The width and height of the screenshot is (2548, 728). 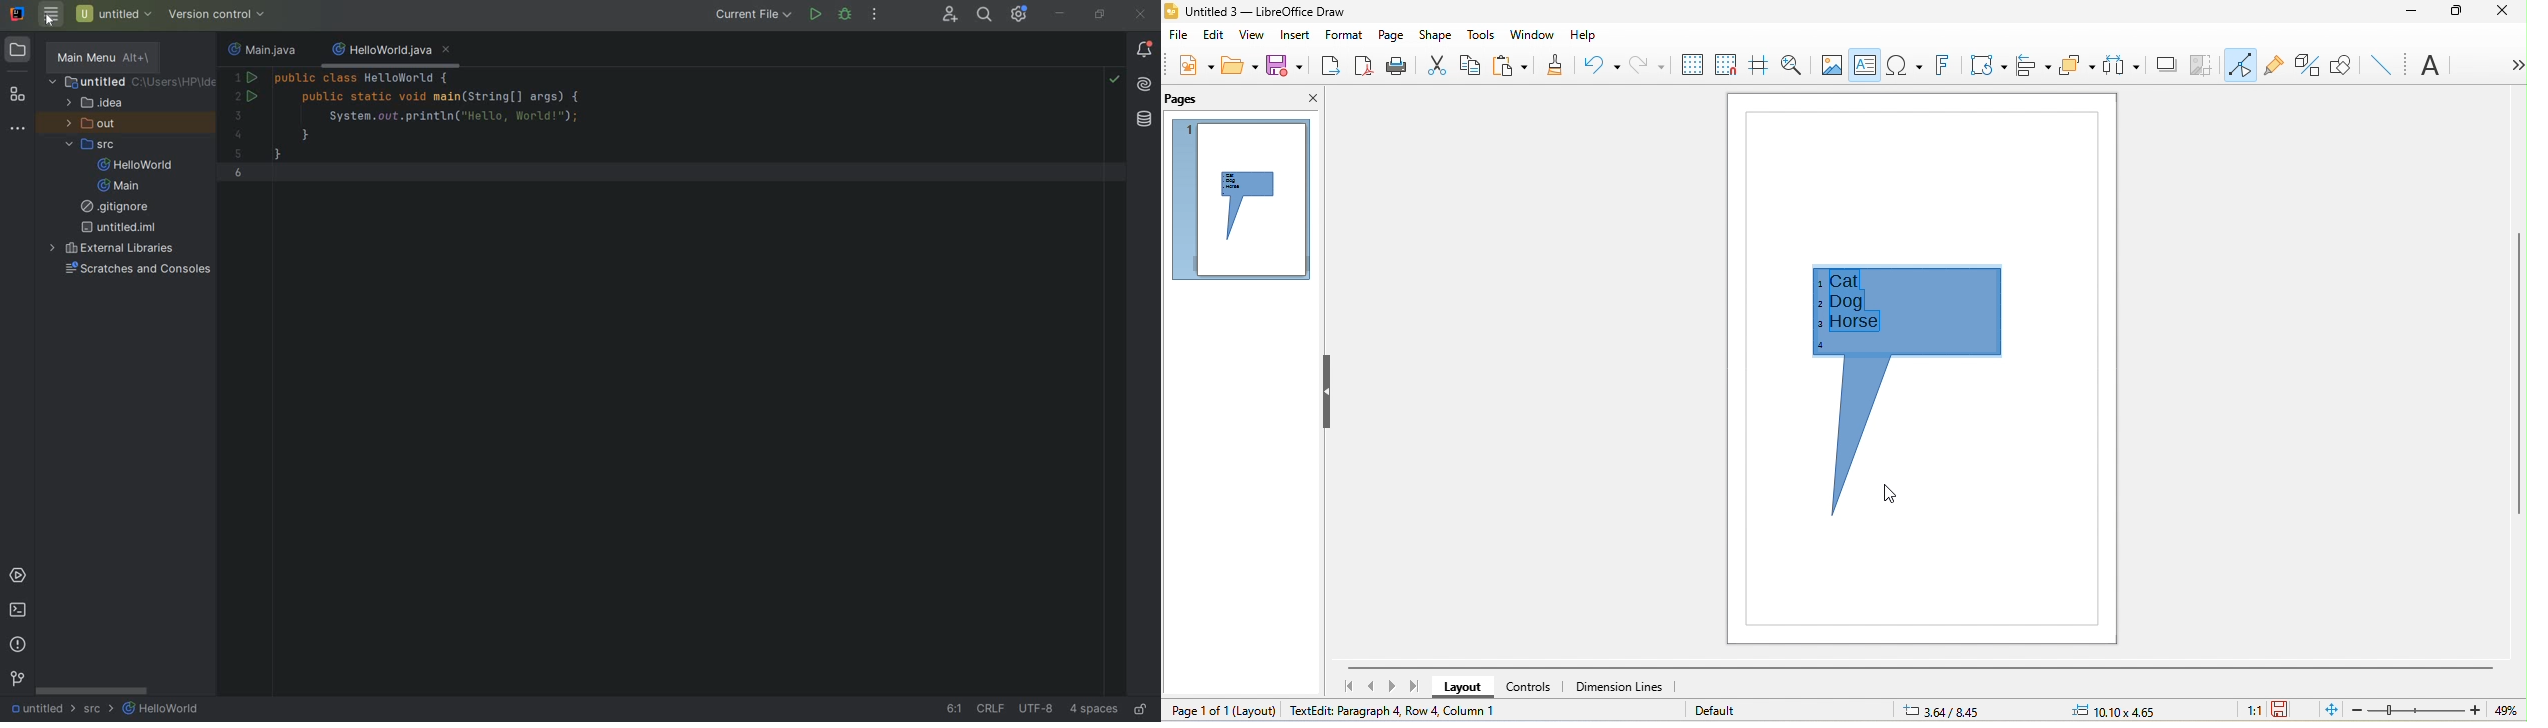 I want to click on file, so click(x=1179, y=38).